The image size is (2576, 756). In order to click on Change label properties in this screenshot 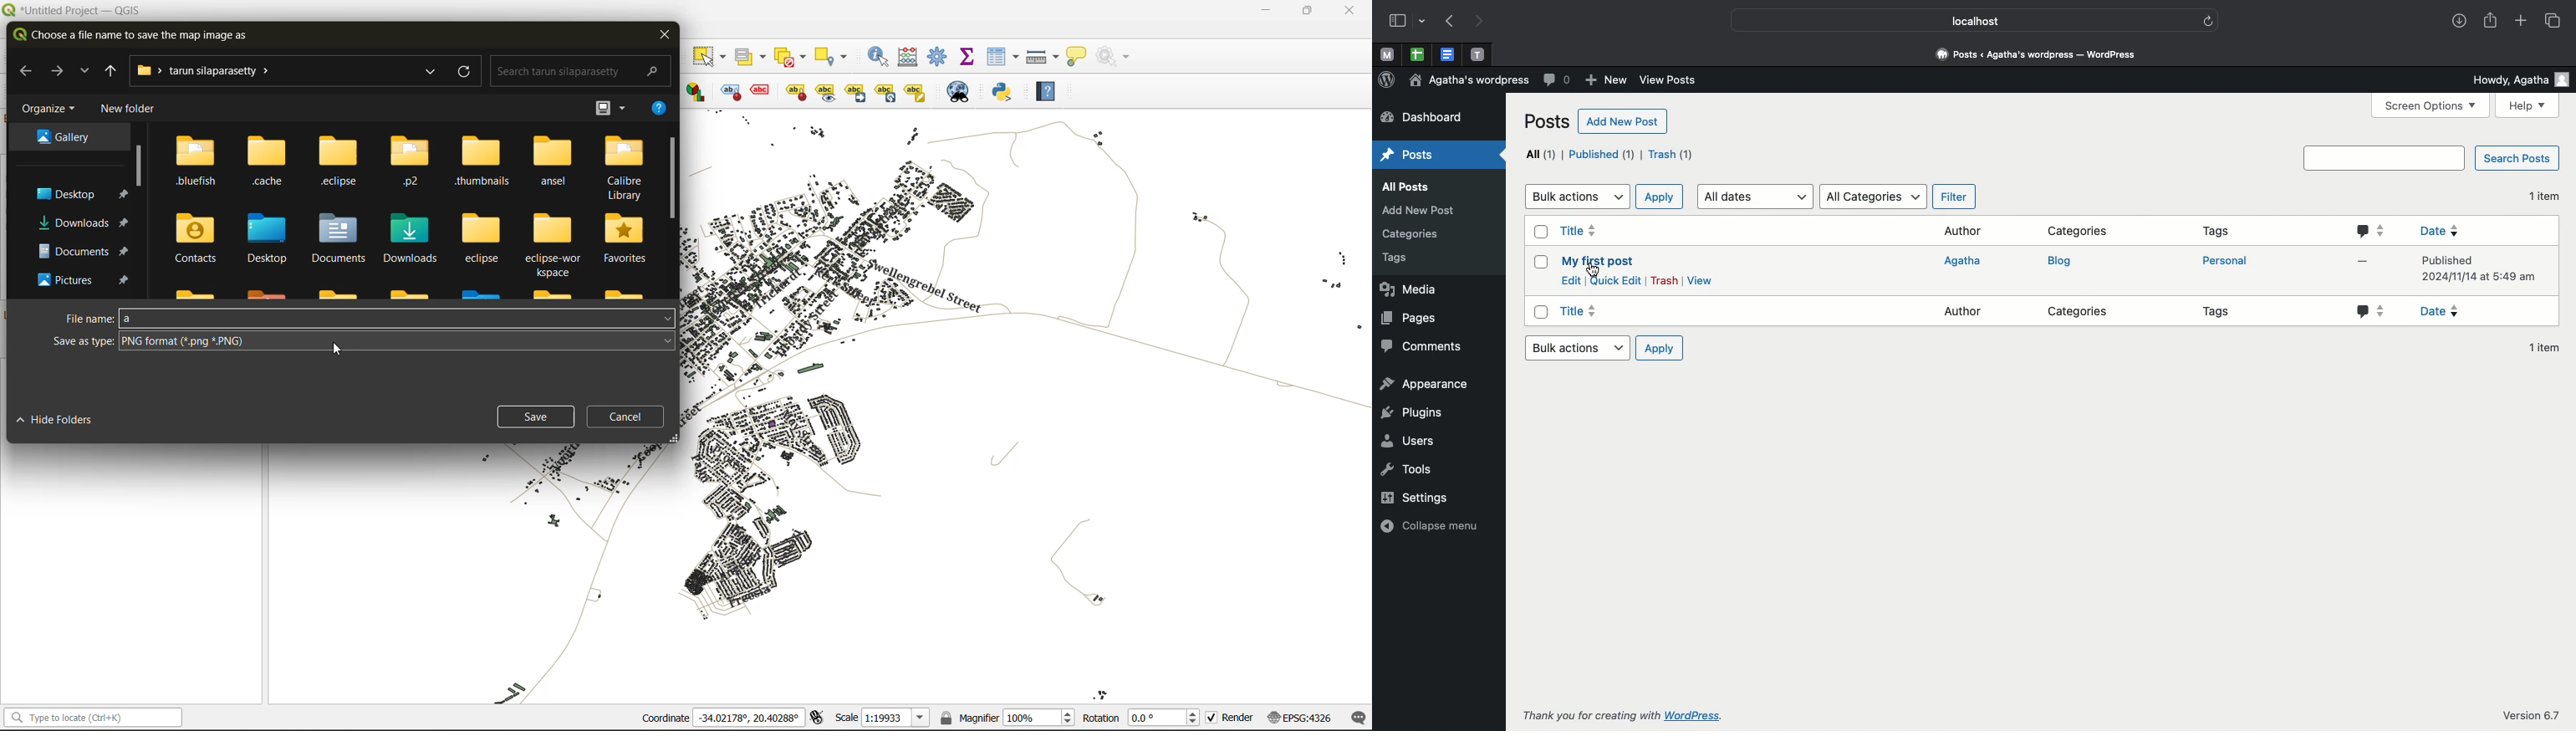, I will do `click(916, 91)`.